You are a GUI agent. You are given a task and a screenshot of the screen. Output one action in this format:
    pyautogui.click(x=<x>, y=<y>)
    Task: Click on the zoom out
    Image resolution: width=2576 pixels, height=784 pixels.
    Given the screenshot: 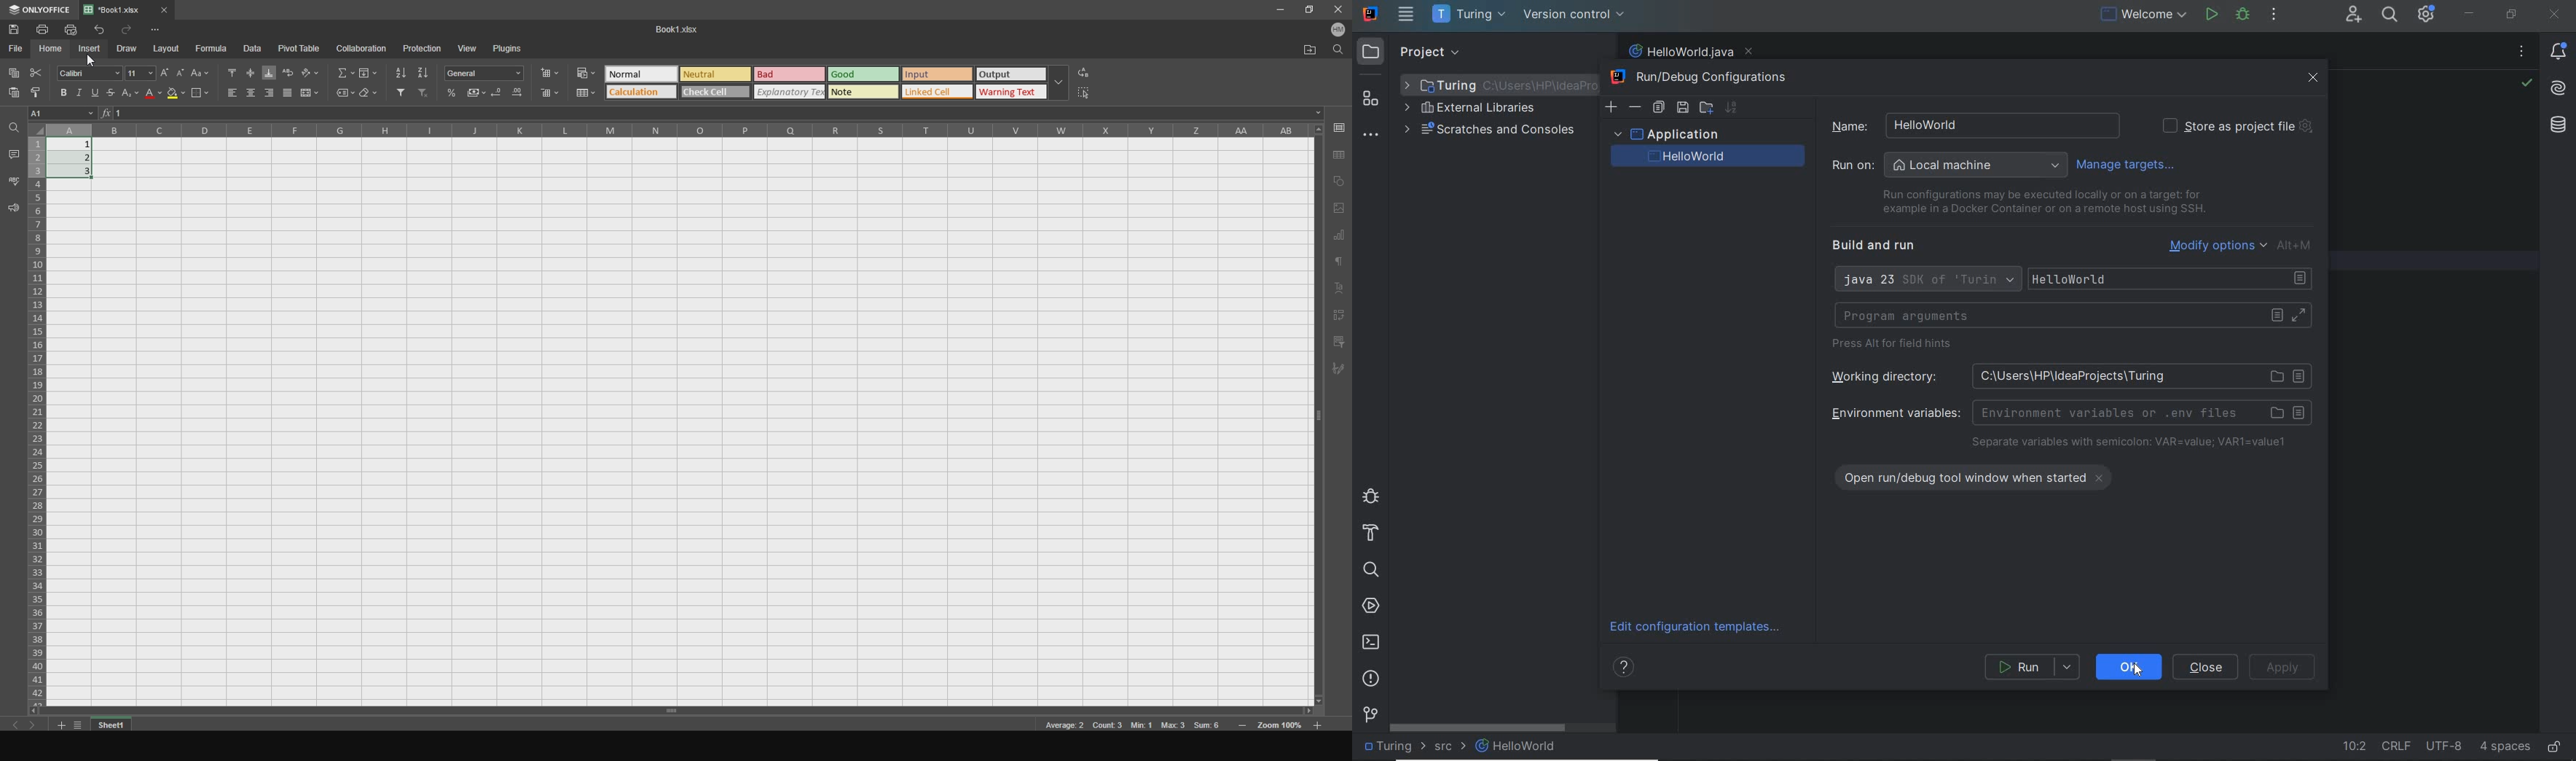 What is the action you would take?
    pyautogui.click(x=1319, y=724)
    